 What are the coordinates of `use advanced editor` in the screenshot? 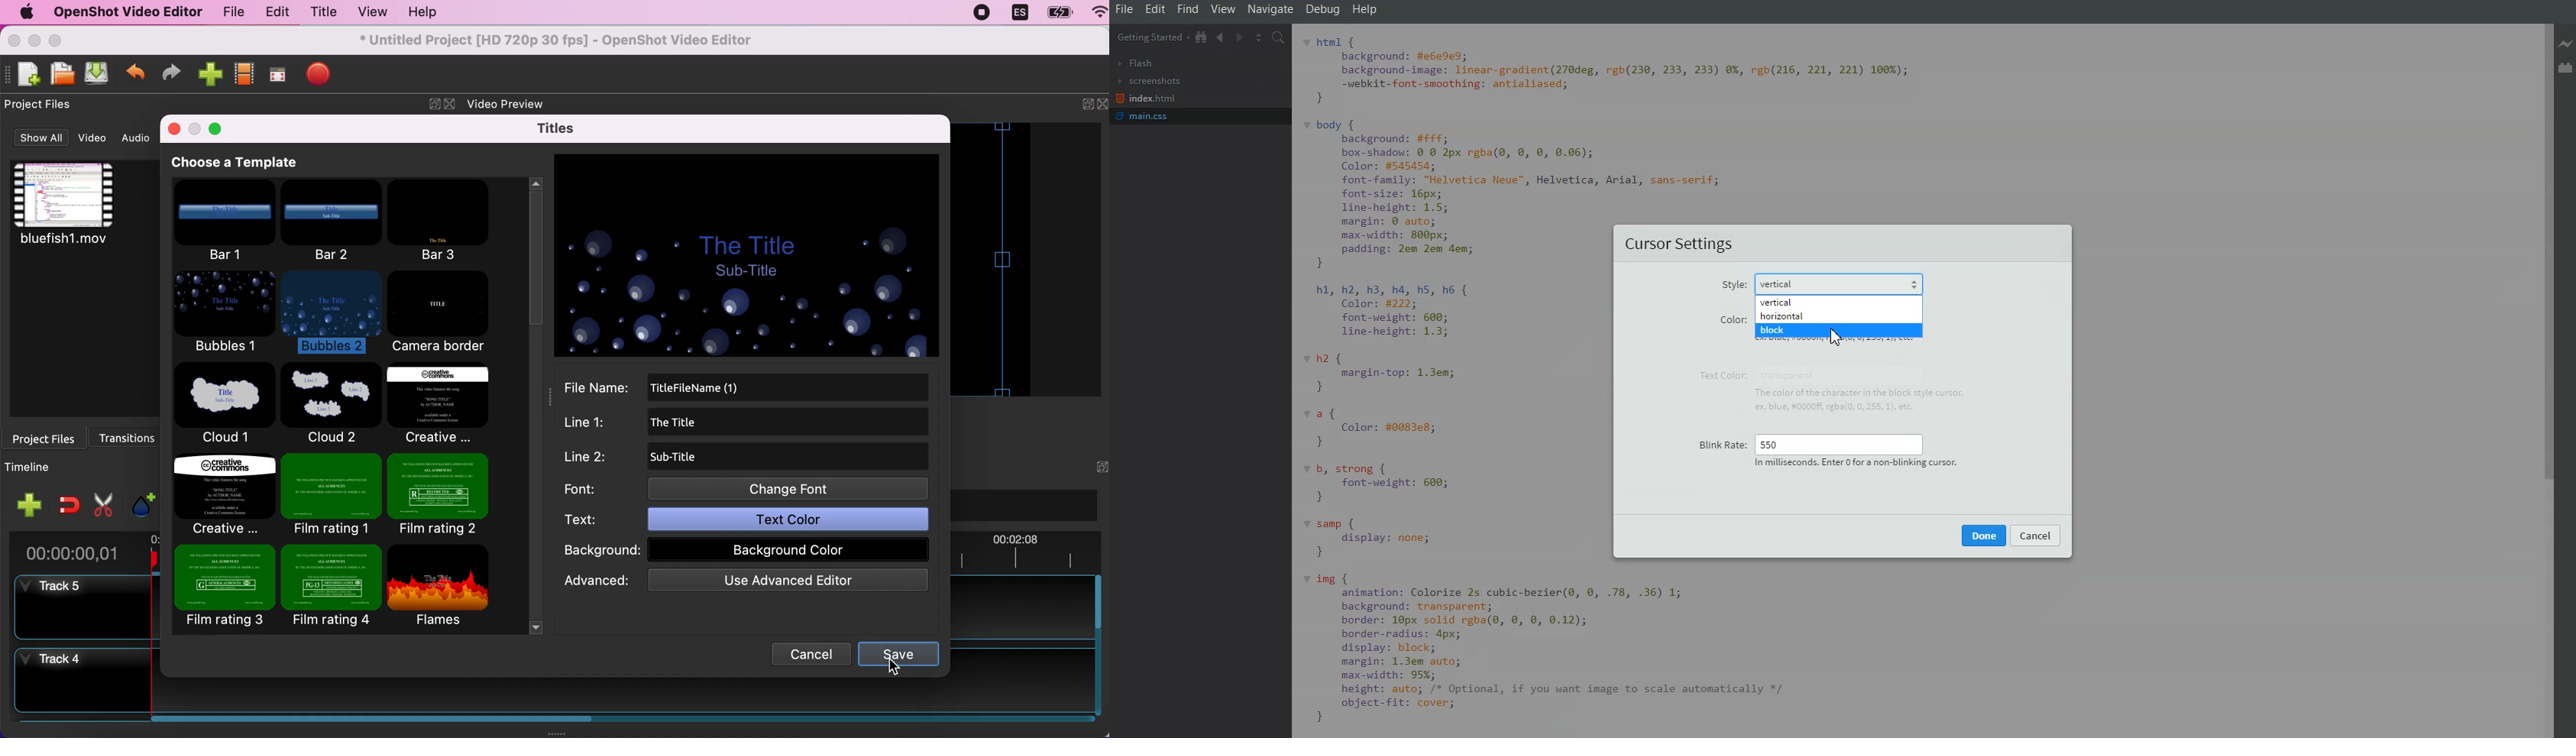 It's located at (780, 582).